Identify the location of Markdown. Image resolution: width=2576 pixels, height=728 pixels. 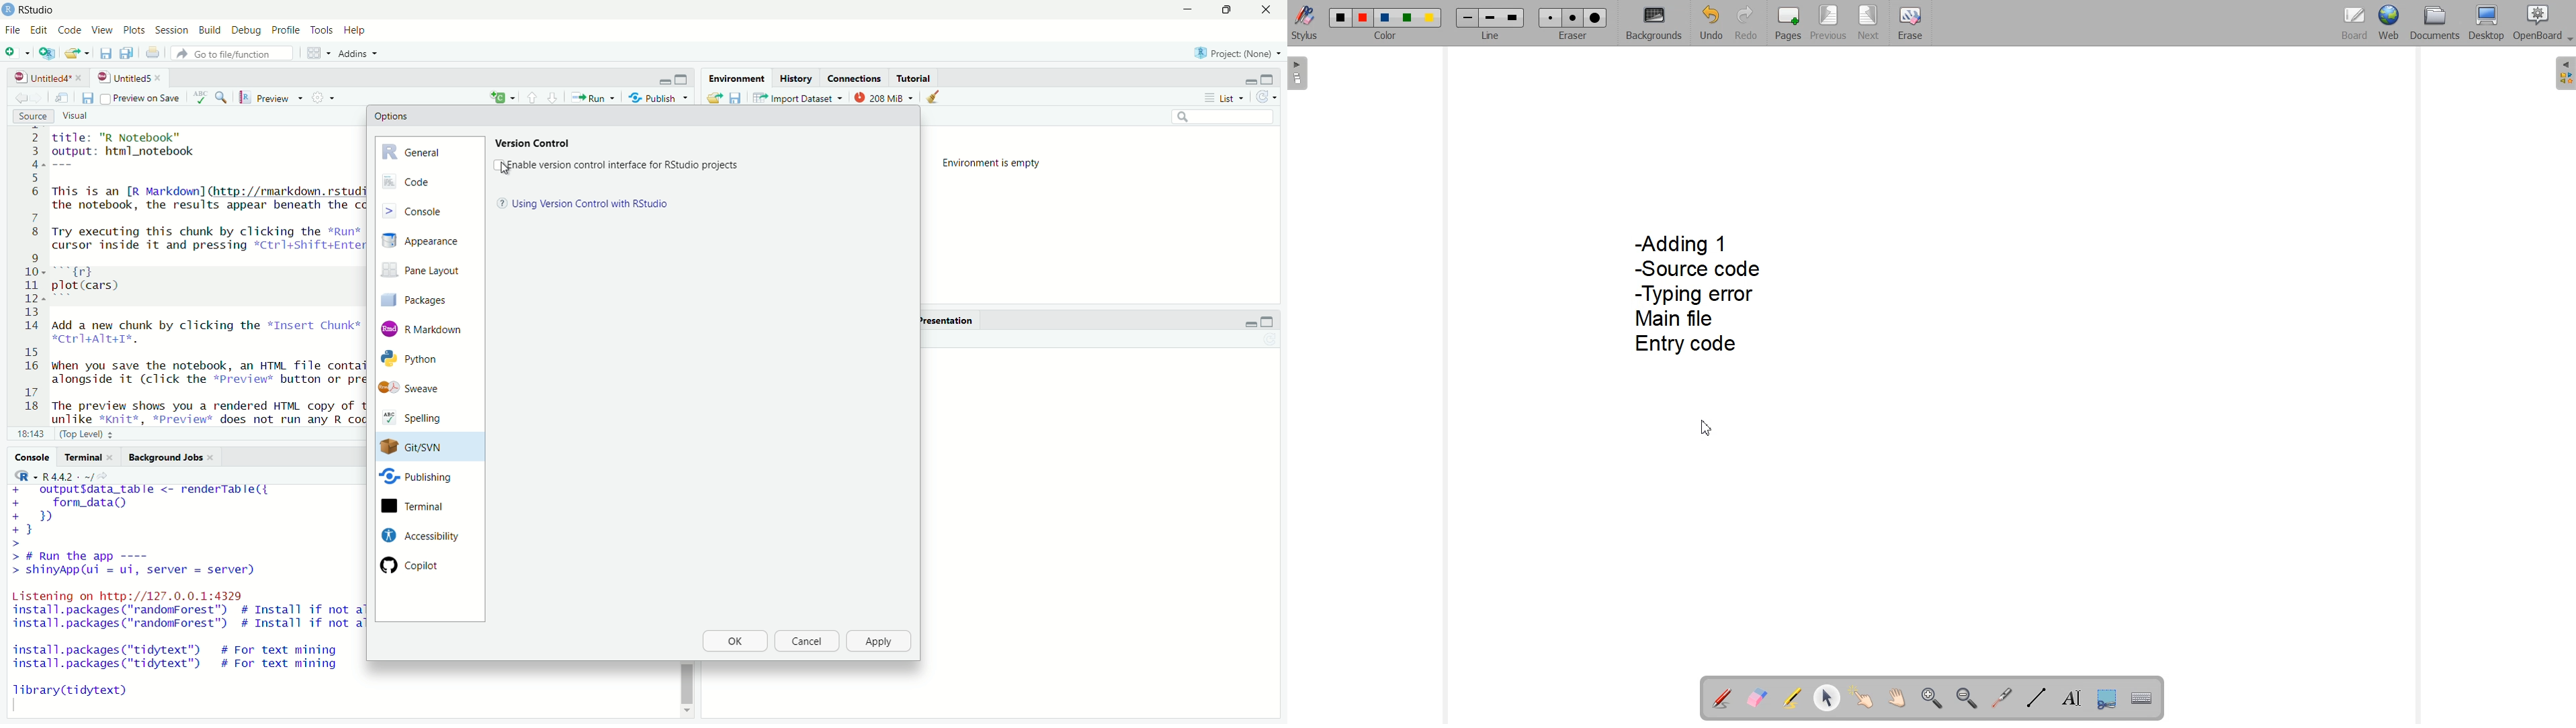
(425, 328).